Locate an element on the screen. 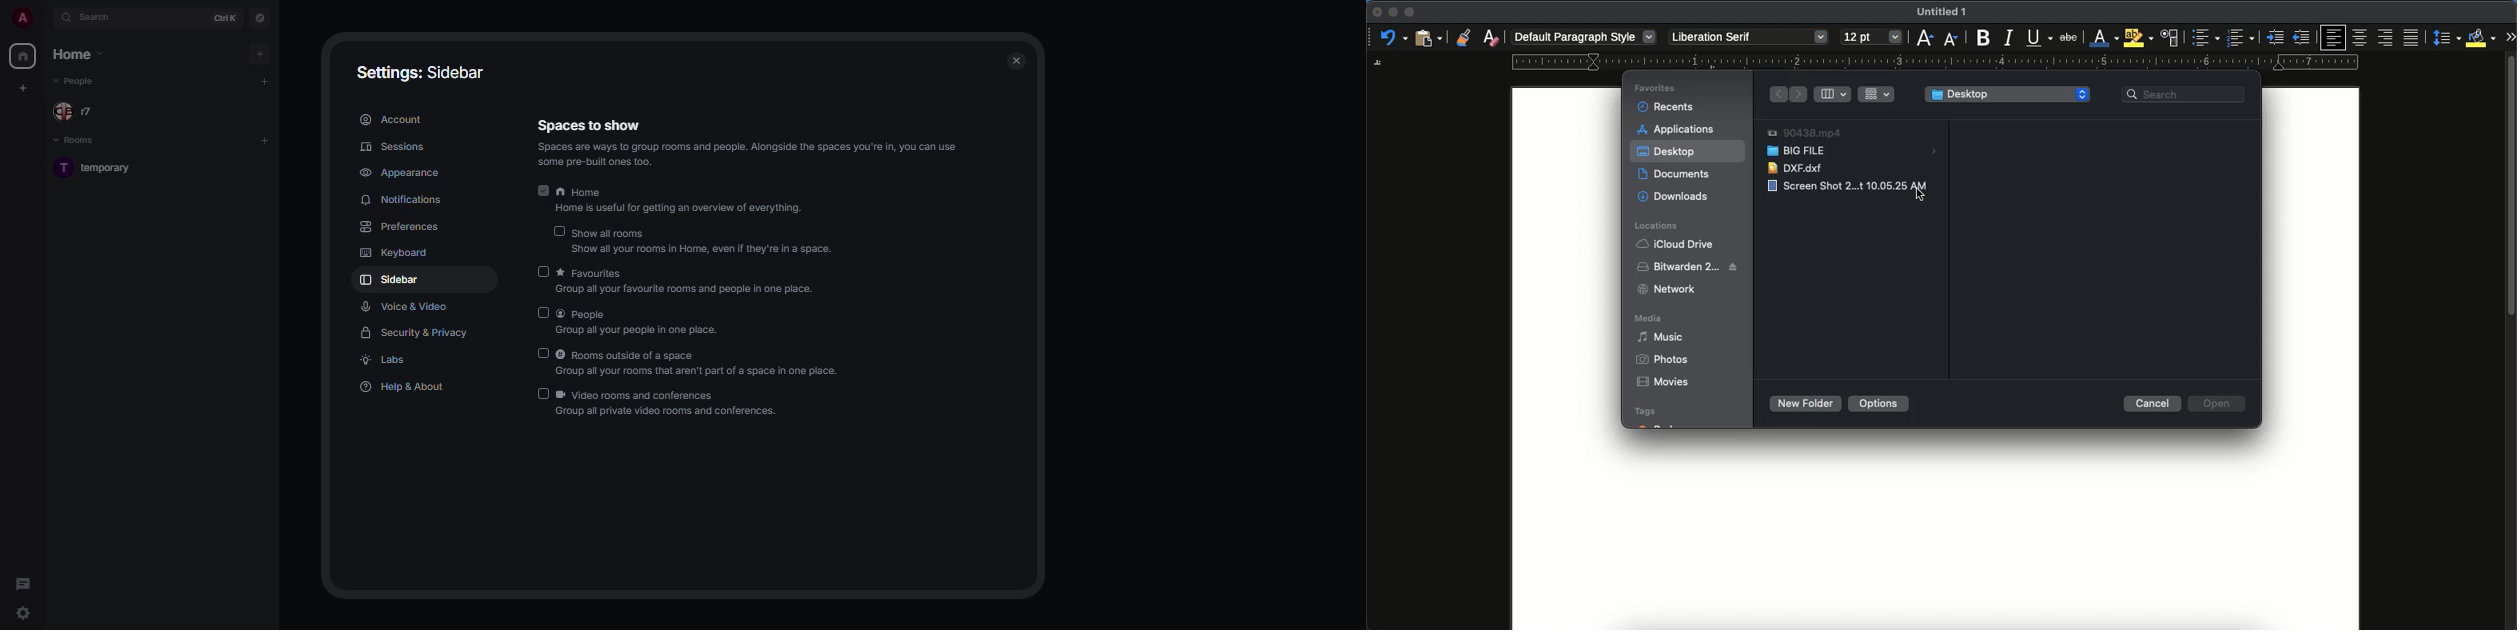 The width and height of the screenshot is (2520, 644). close is located at coordinates (1020, 59).